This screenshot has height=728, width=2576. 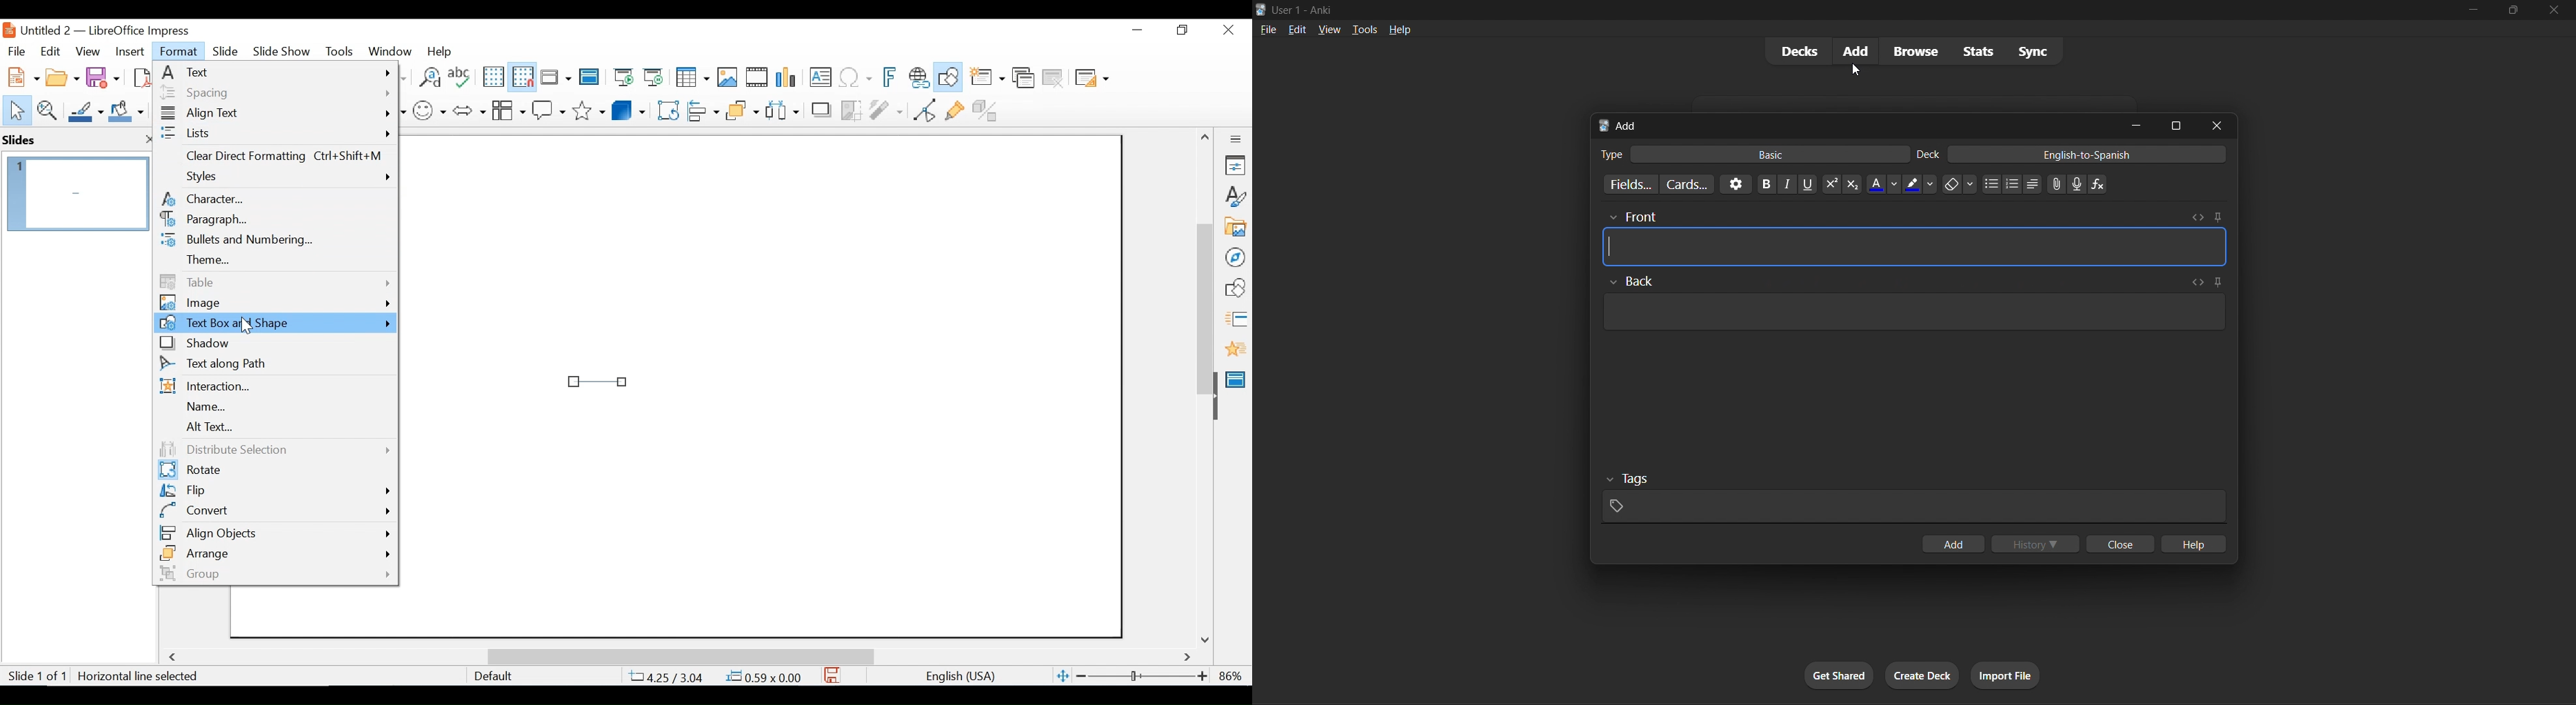 I want to click on New, so click(x=21, y=76).